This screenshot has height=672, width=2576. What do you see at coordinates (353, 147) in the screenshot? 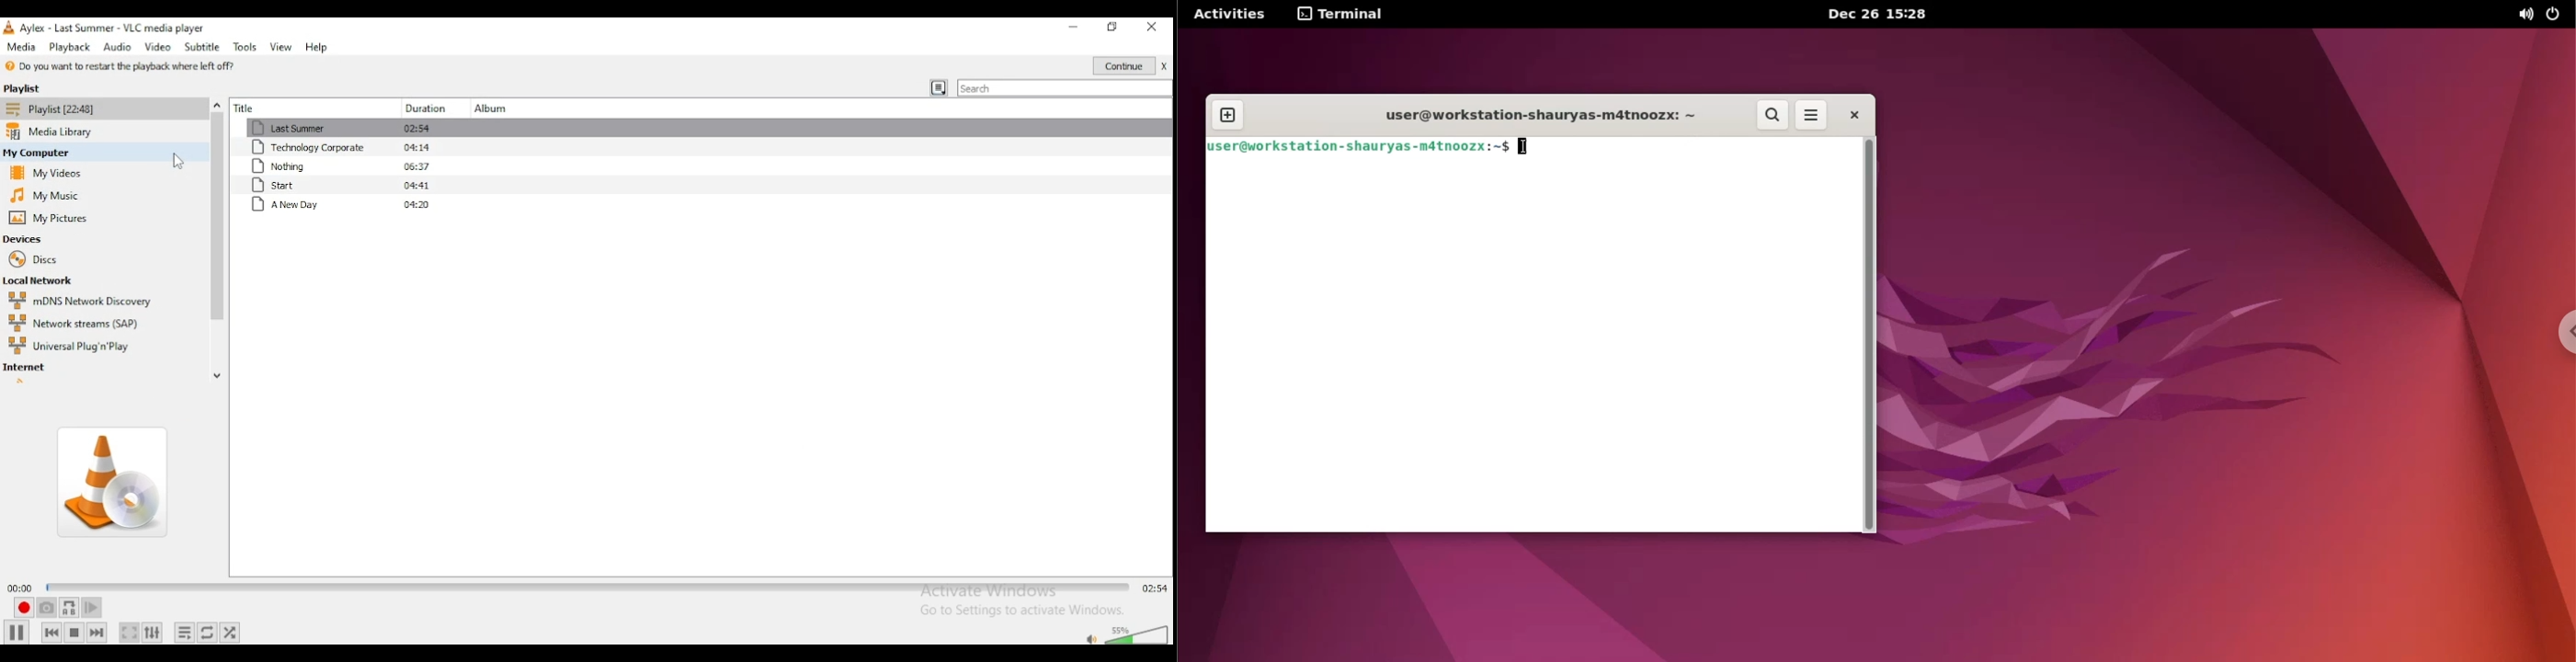
I see `playlist item 2` at bounding box center [353, 147].